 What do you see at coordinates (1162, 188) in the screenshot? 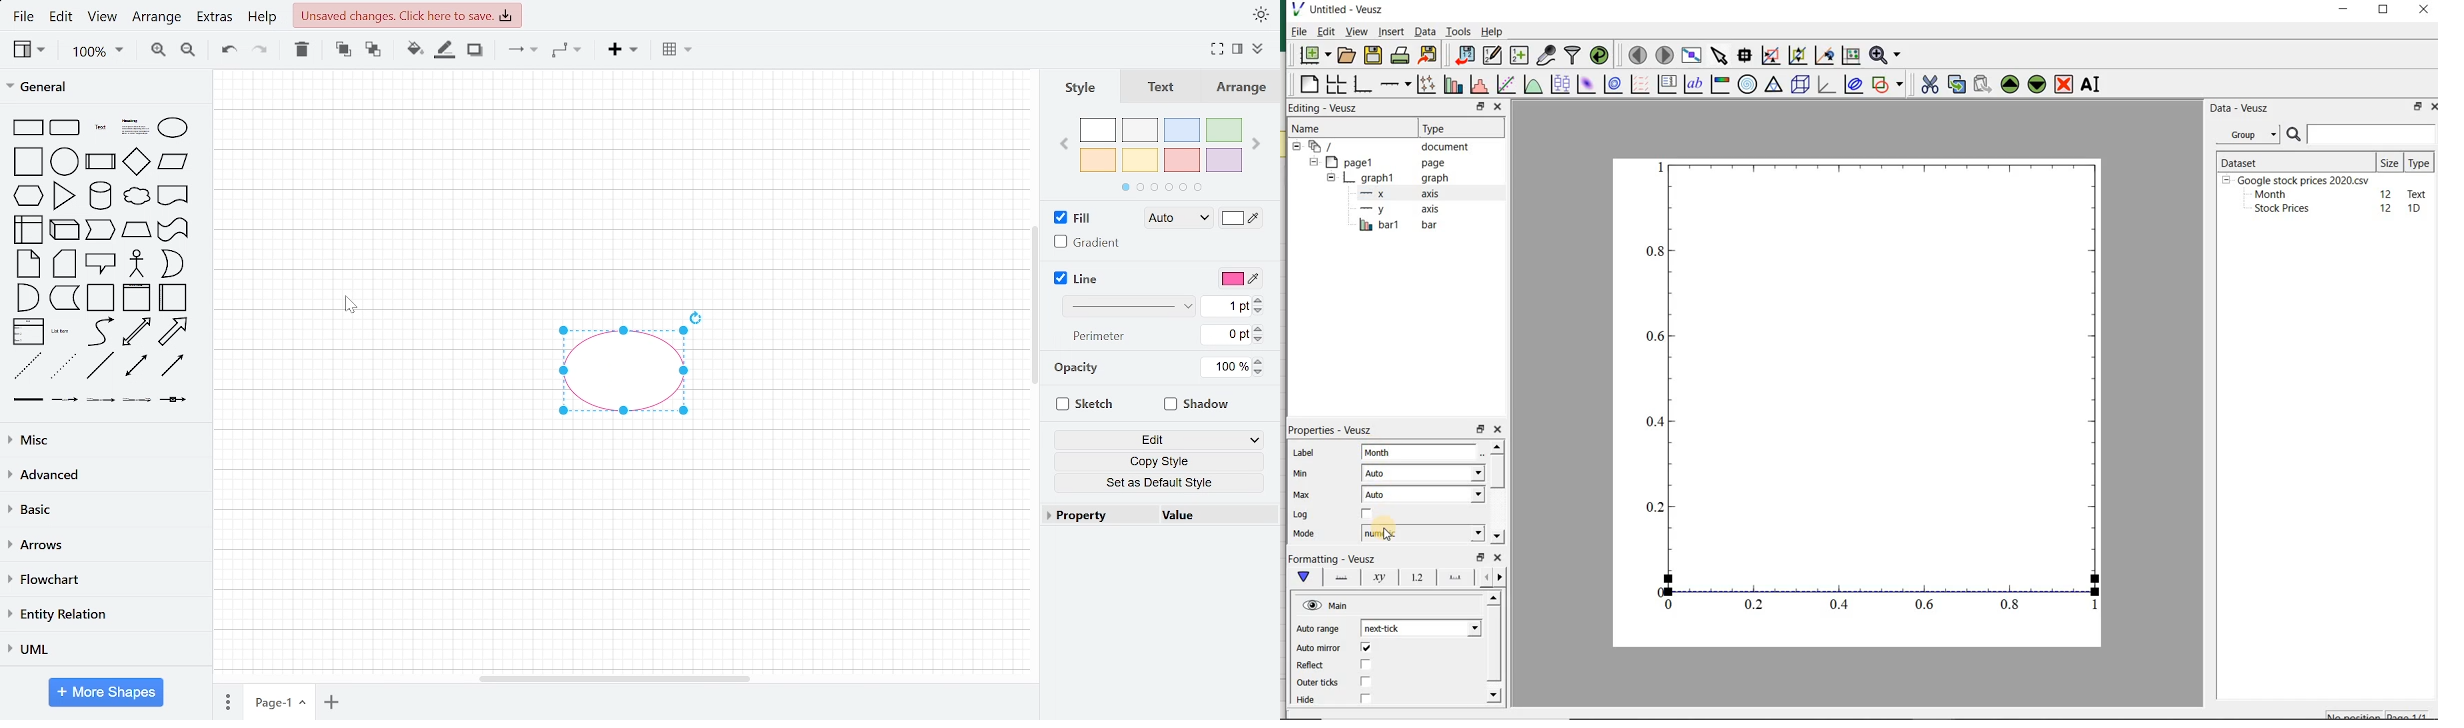
I see `pages in color` at bounding box center [1162, 188].